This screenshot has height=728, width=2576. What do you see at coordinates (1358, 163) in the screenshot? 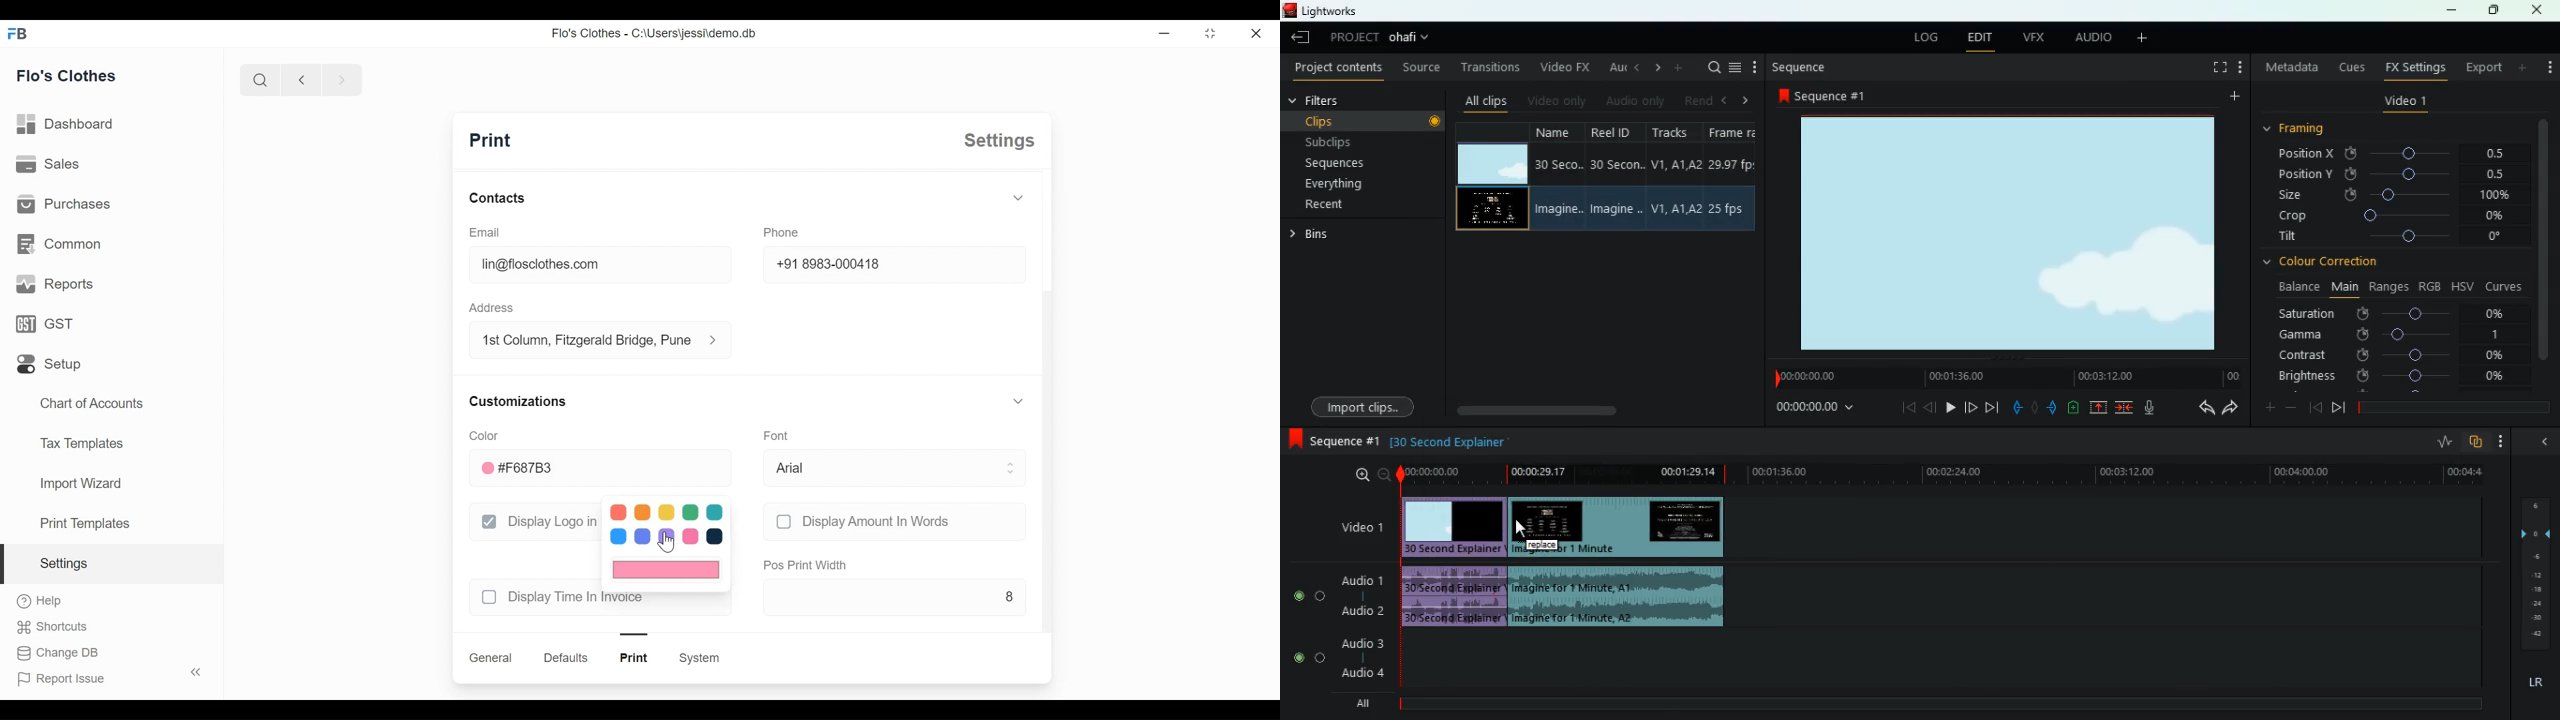
I see `sequences` at bounding box center [1358, 163].